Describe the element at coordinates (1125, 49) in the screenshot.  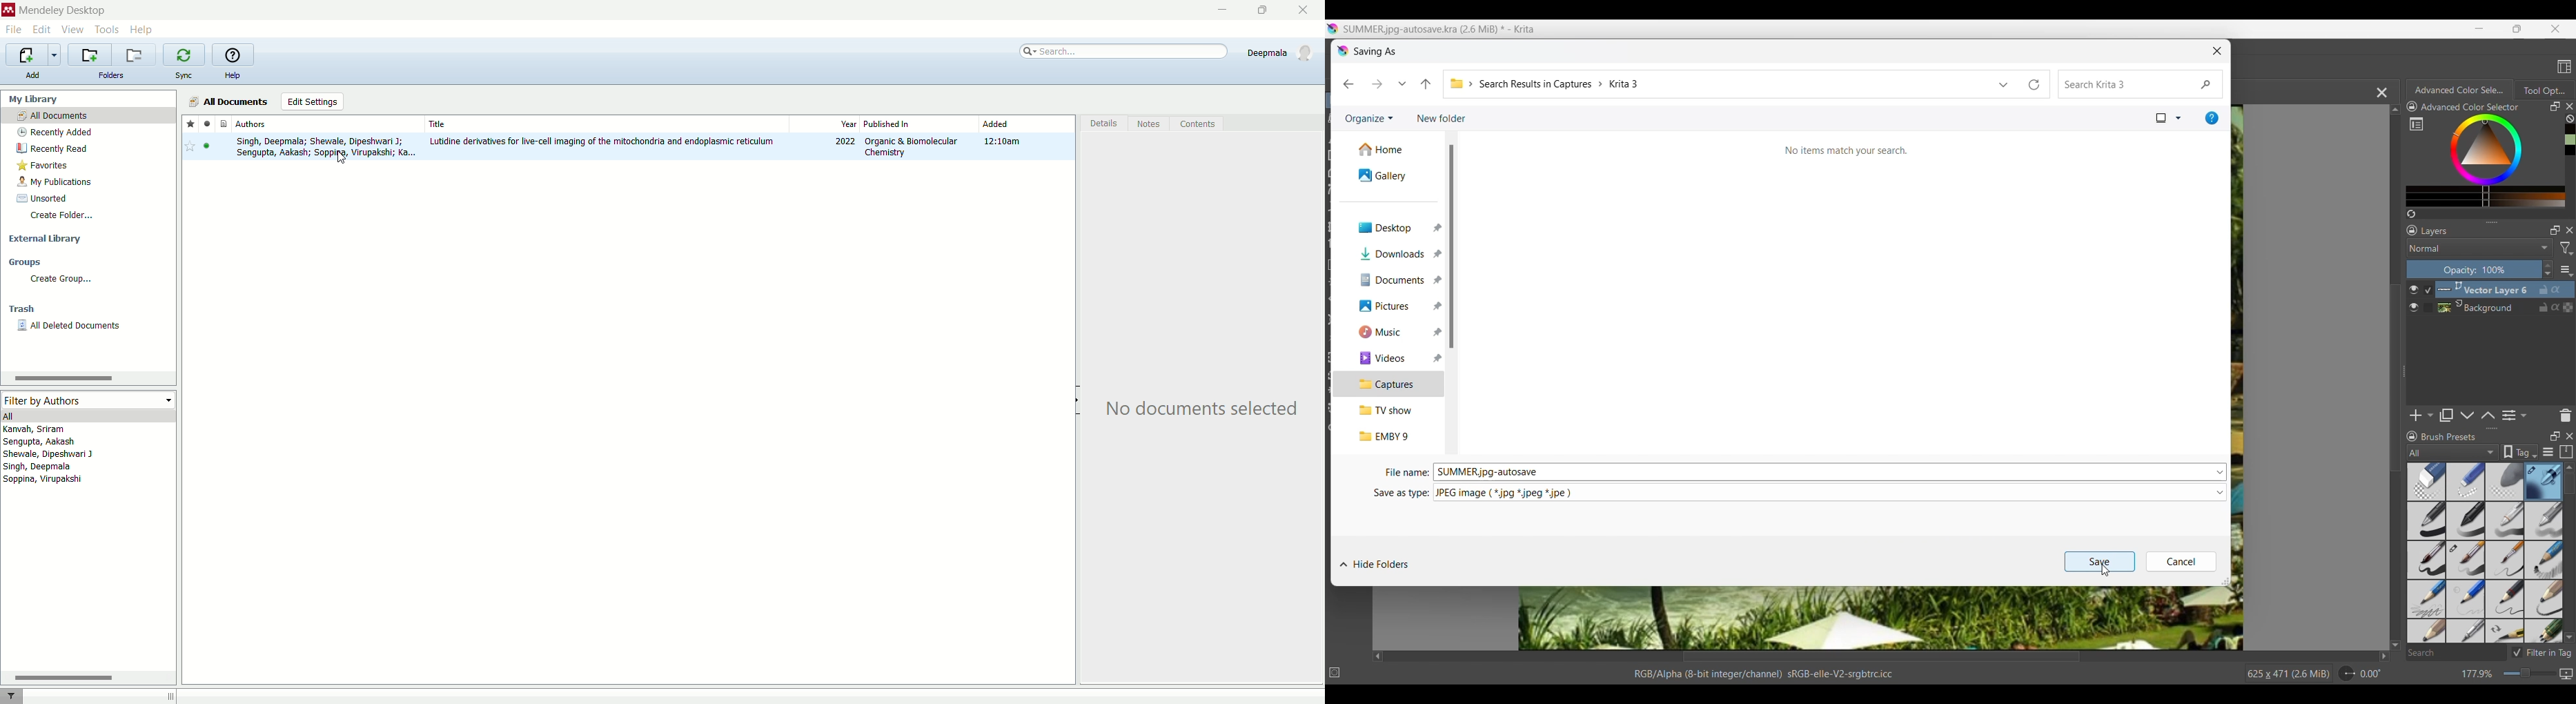
I see `search` at that location.